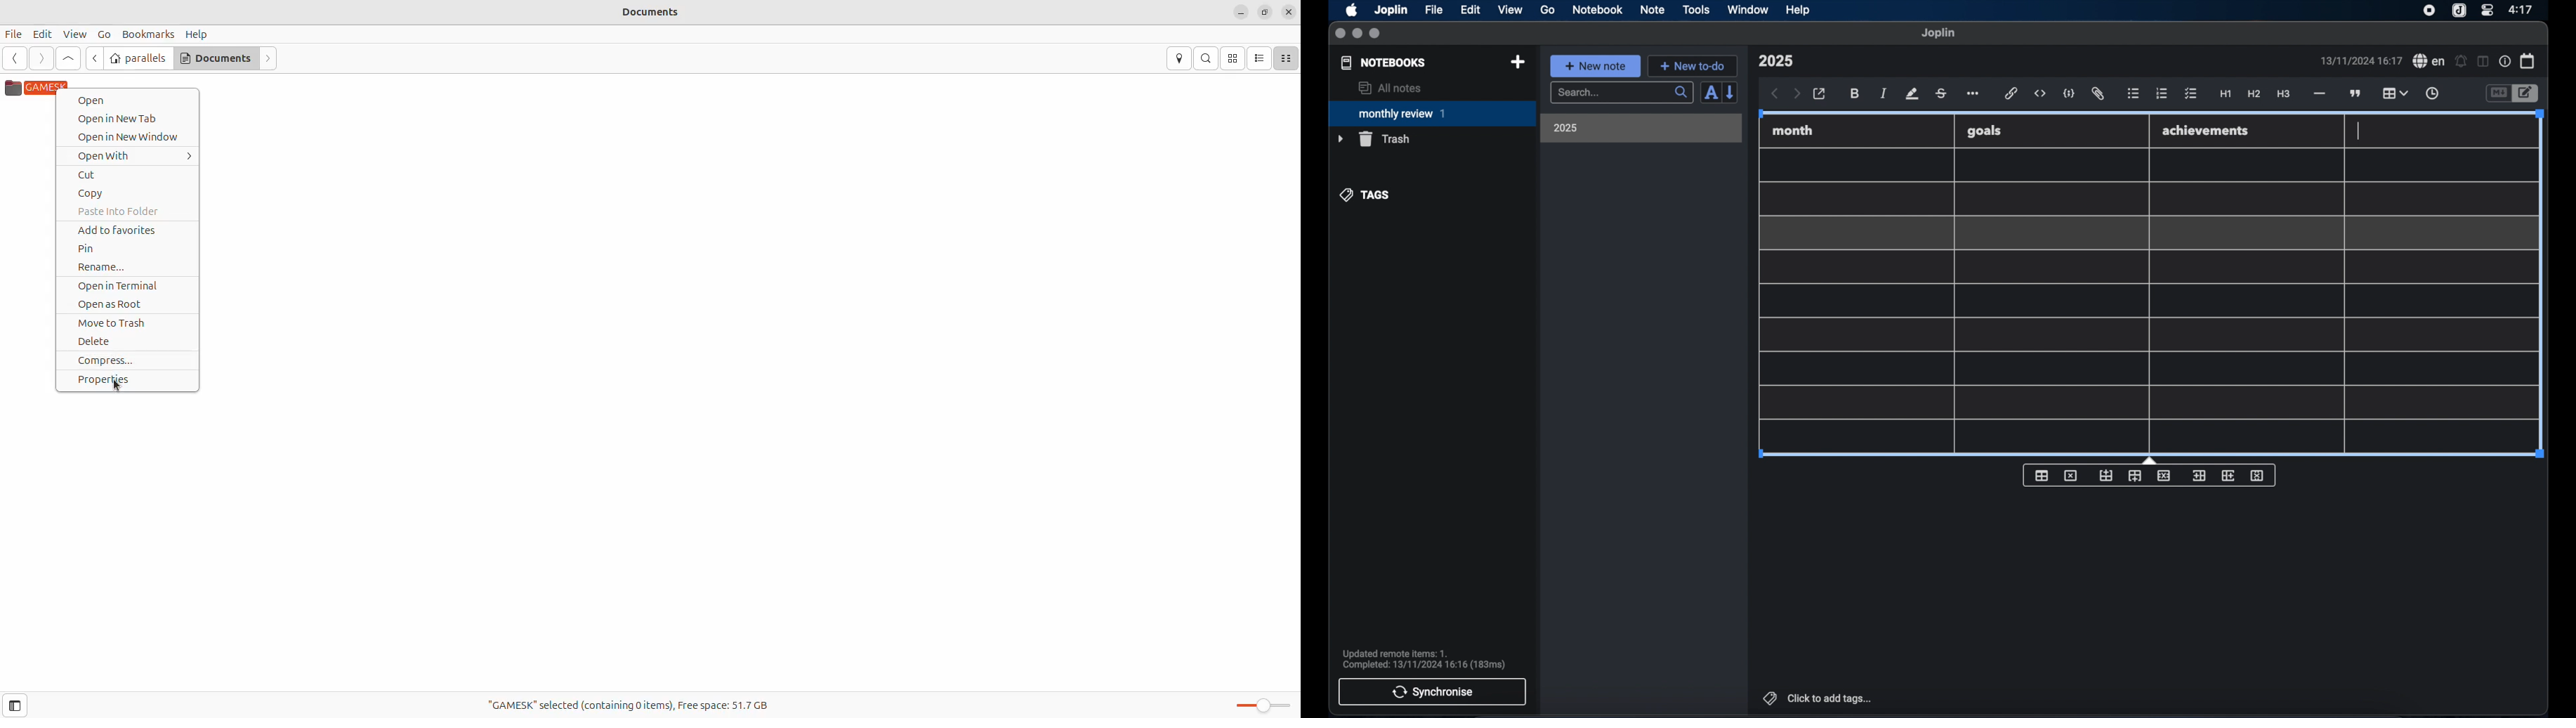  I want to click on insert column before, so click(2199, 476).